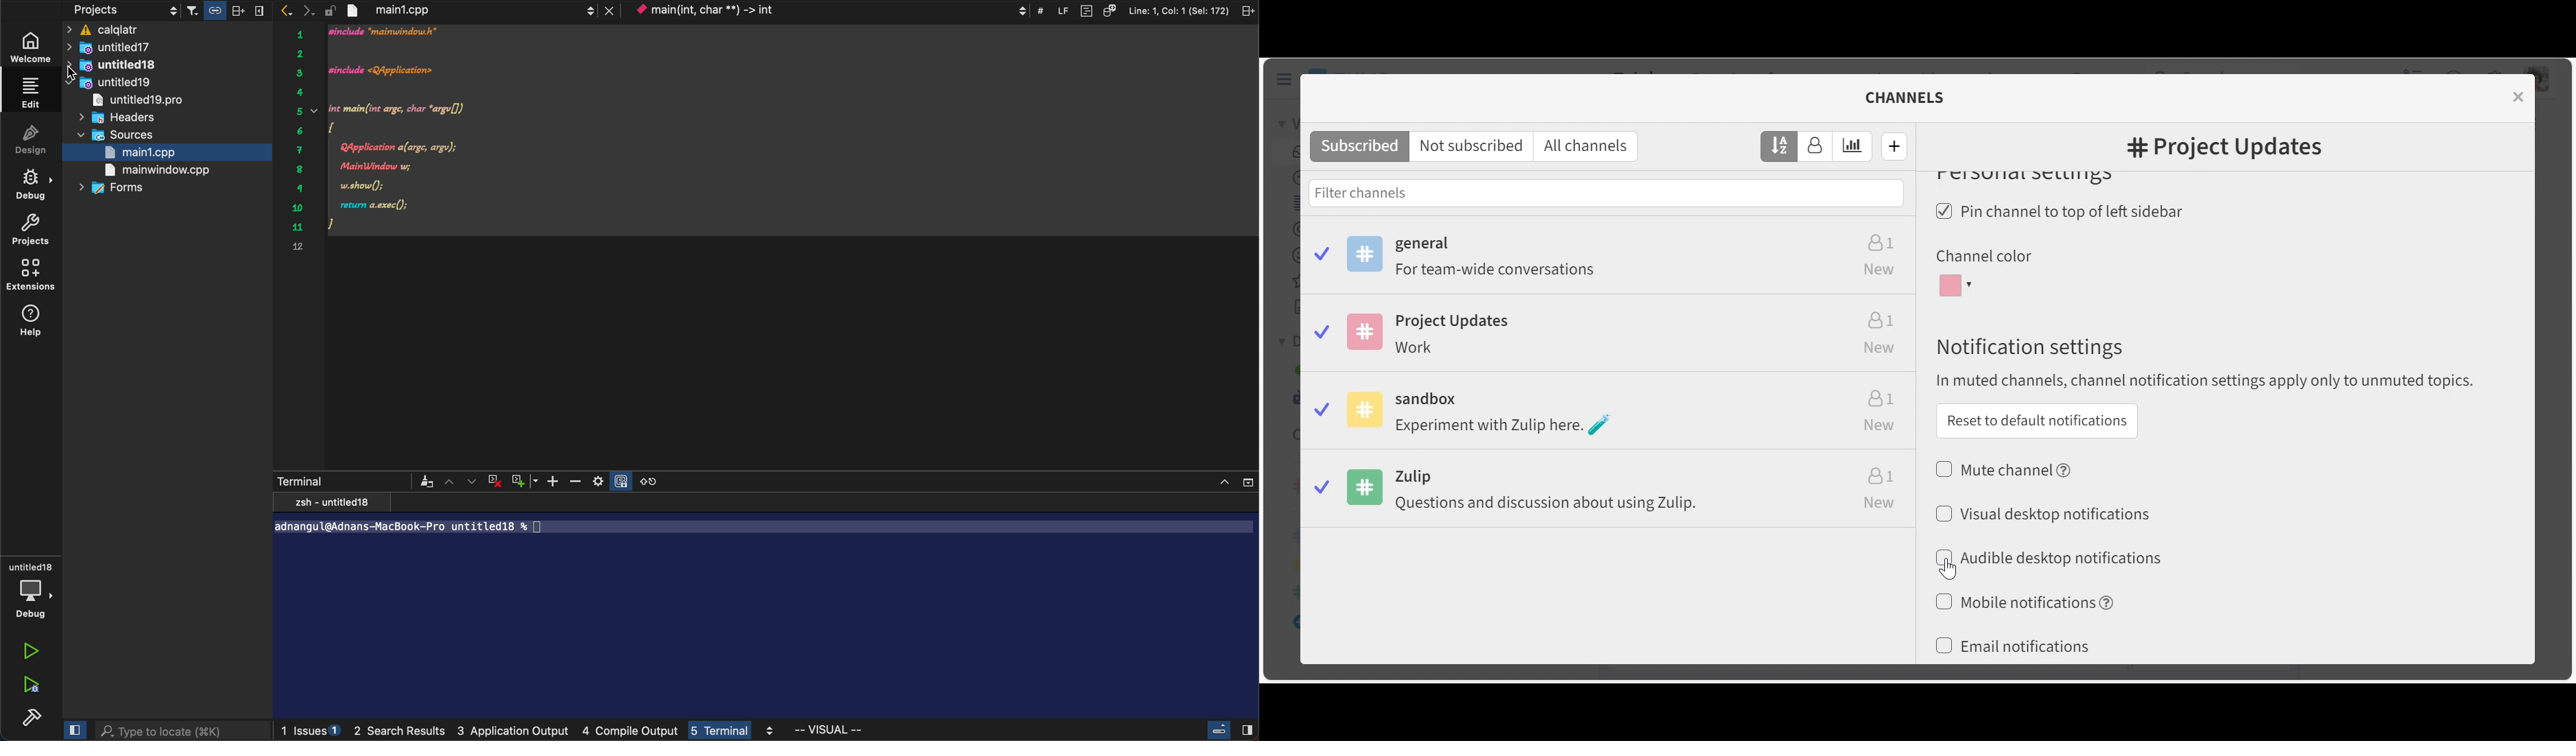 The width and height of the screenshot is (2576, 756). I want to click on run, so click(31, 652).